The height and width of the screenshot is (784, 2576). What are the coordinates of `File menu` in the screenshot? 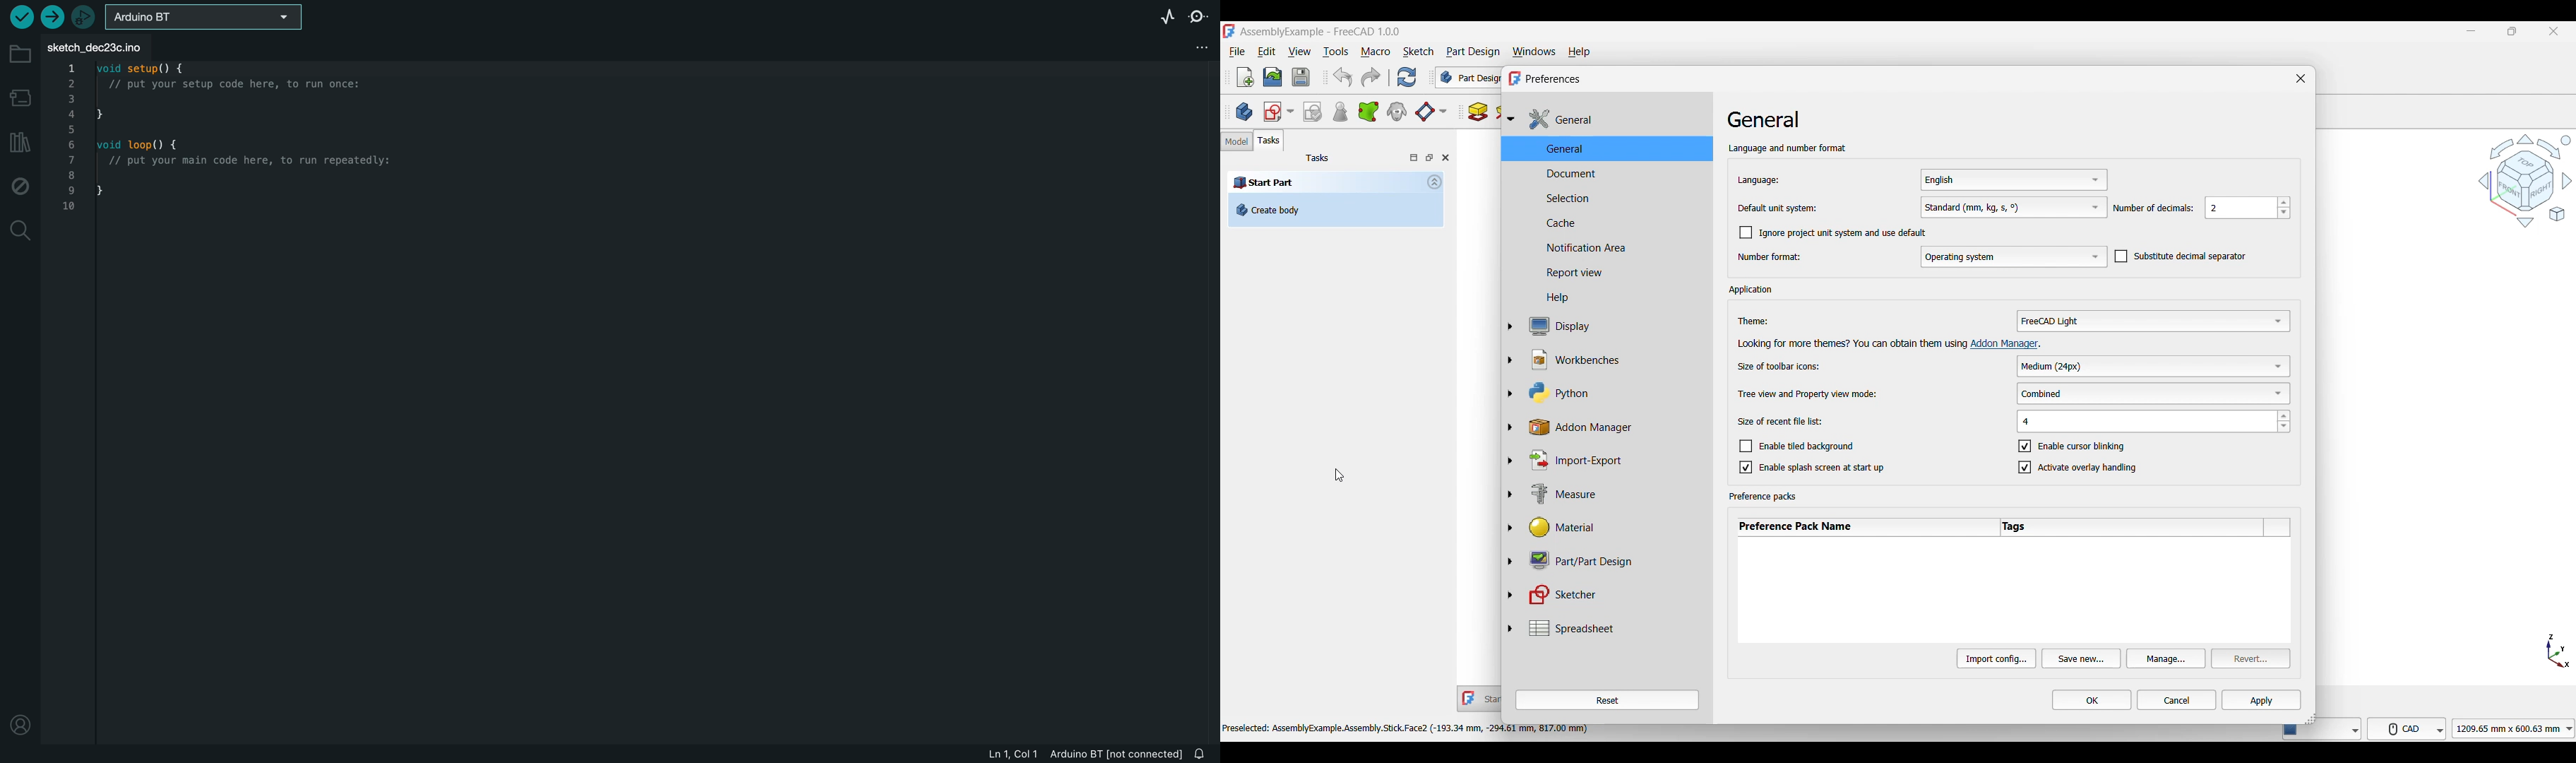 It's located at (1239, 52).